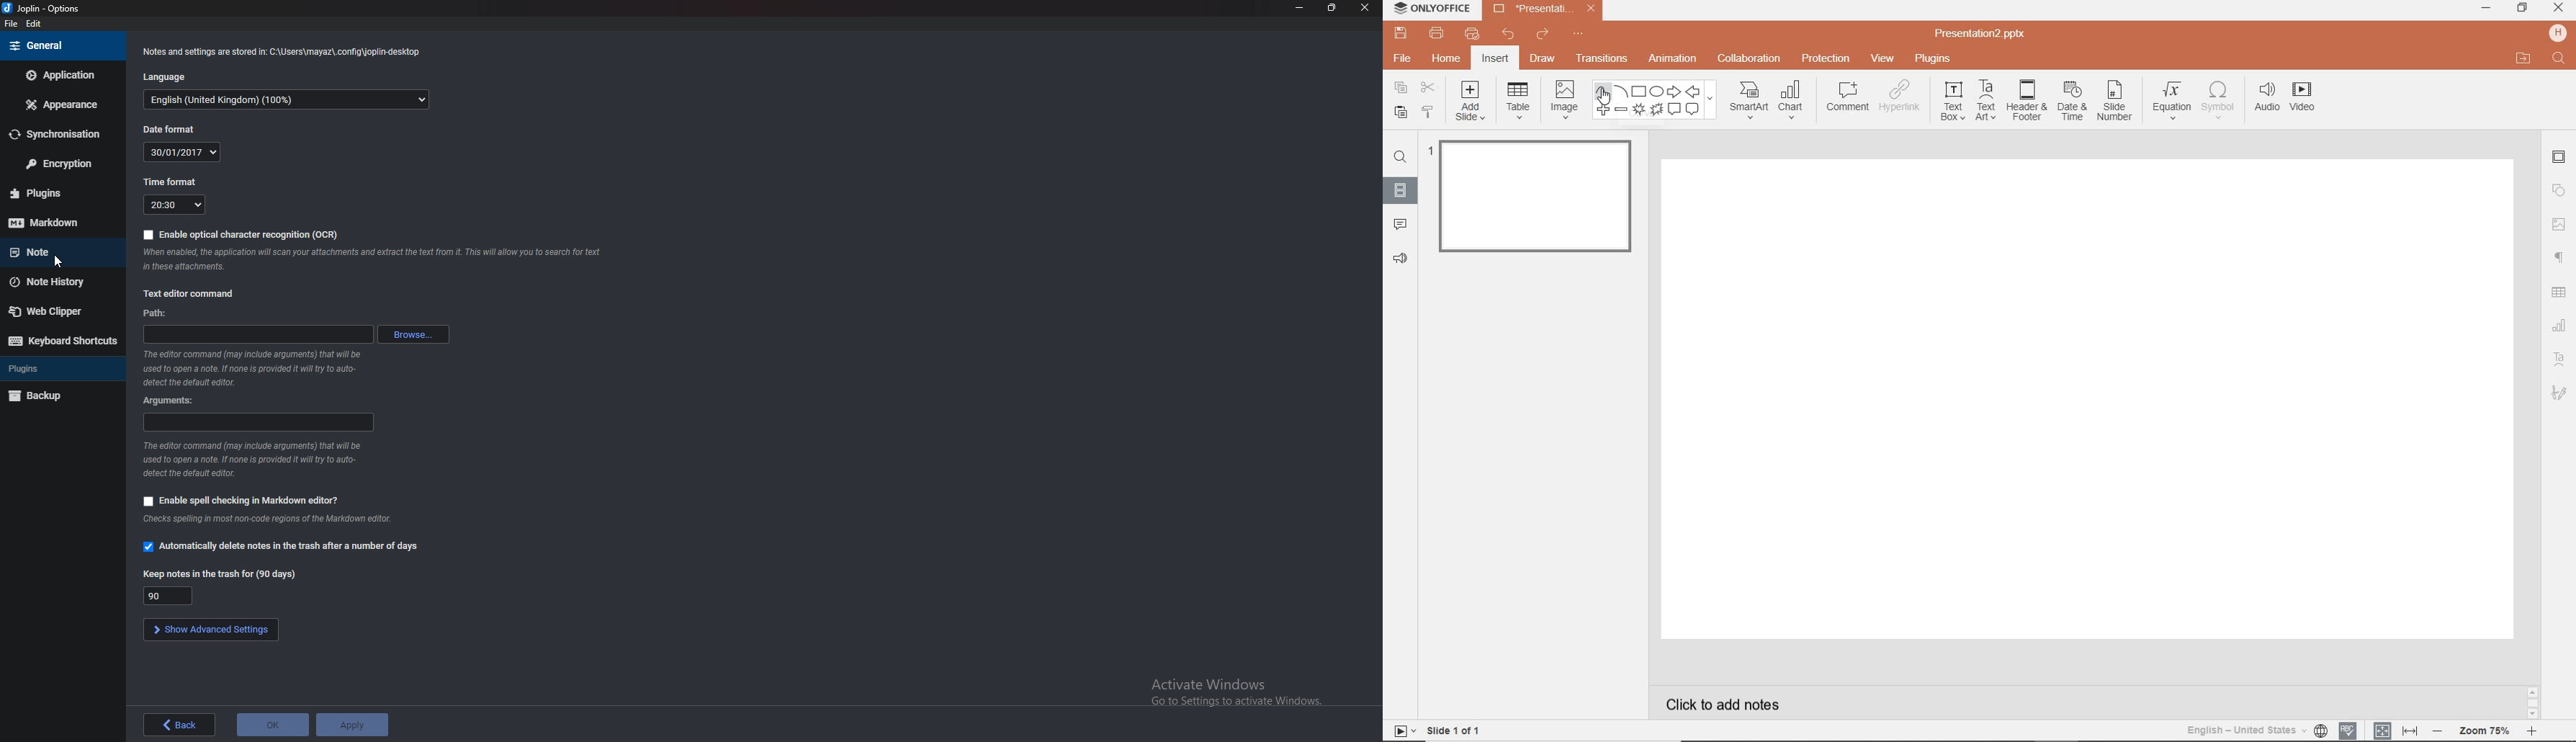  I want to click on appearance, so click(63, 105).